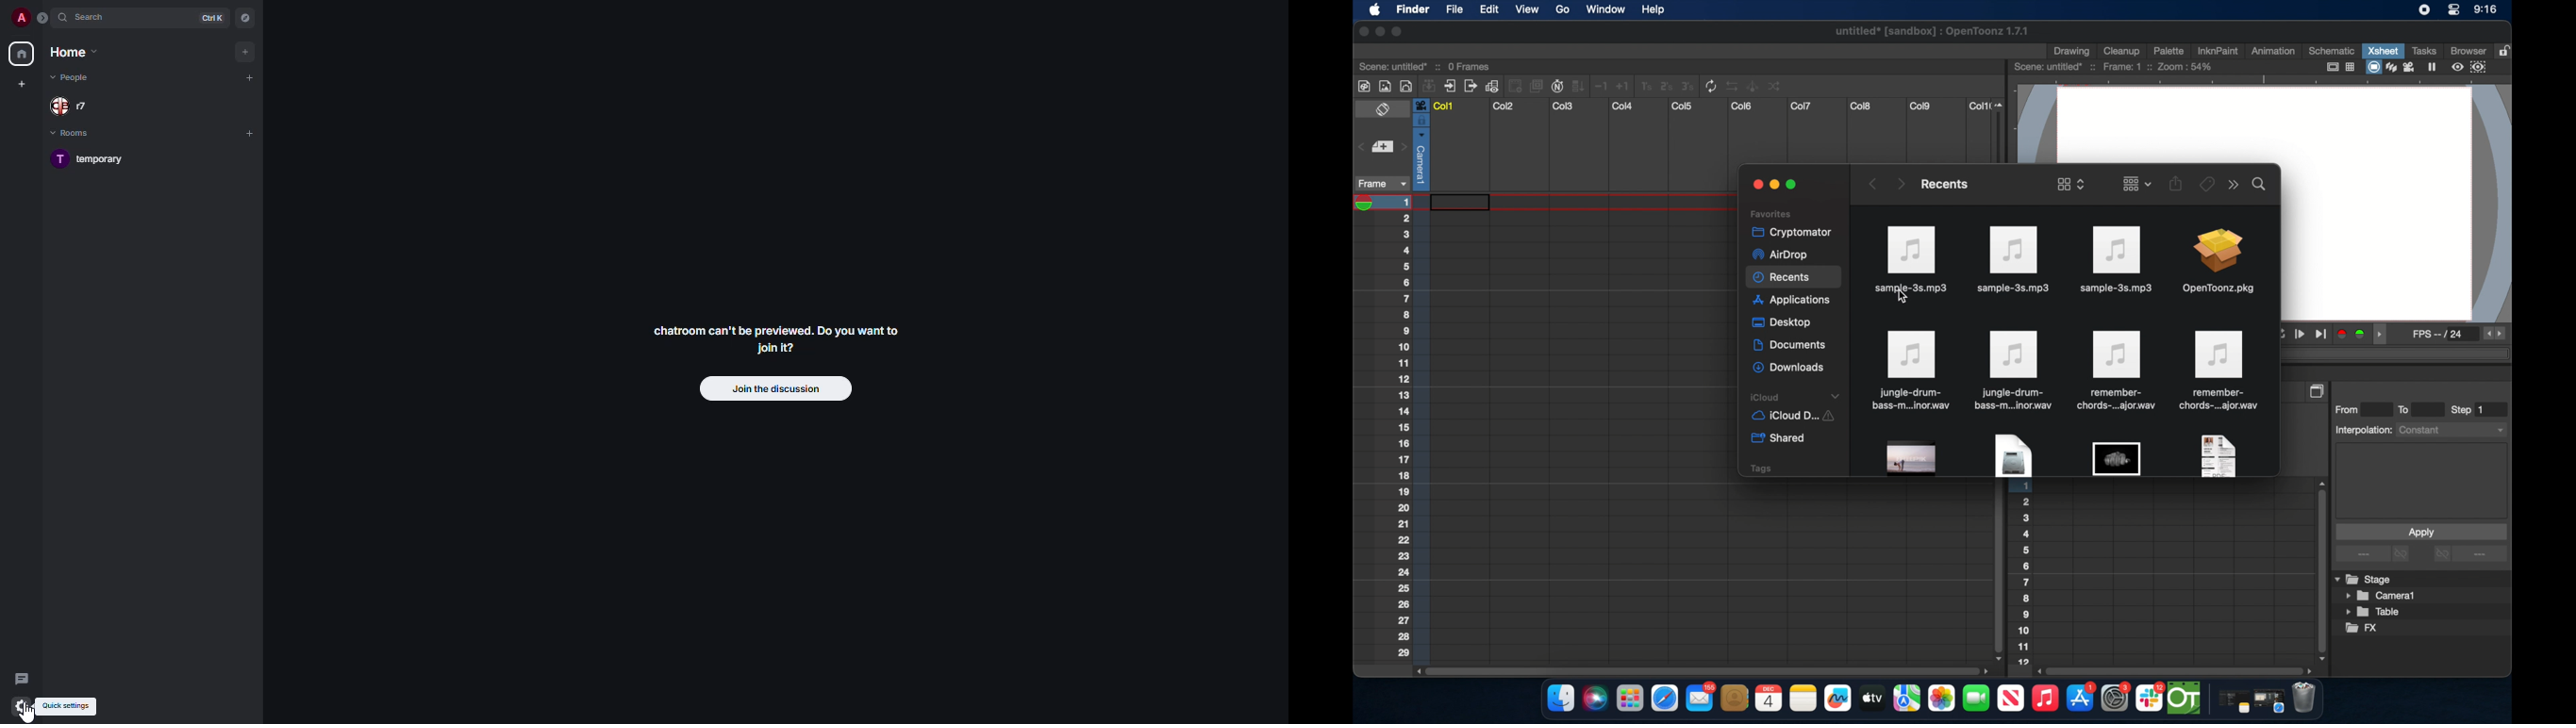 This screenshot has width=2576, height=728. I want to click on imaps, so click(1907, 699).